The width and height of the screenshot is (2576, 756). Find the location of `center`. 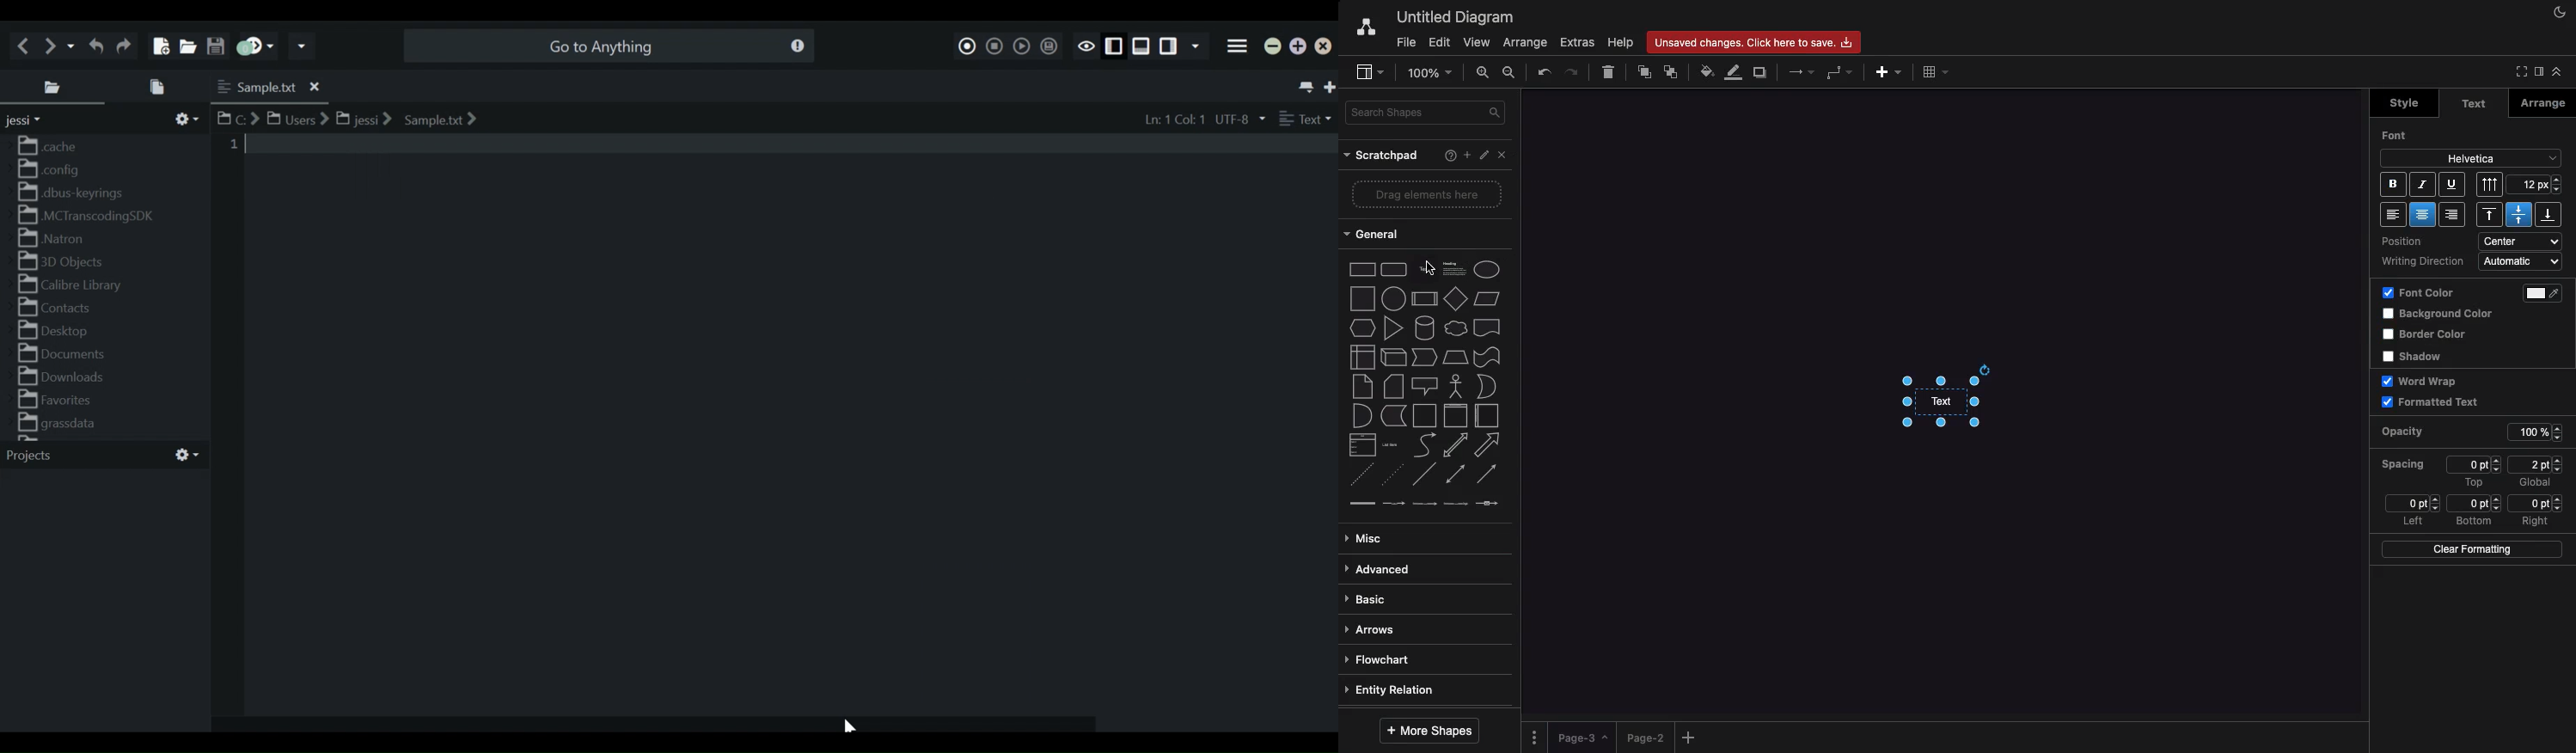

center is located at coordinates (2523, 241).